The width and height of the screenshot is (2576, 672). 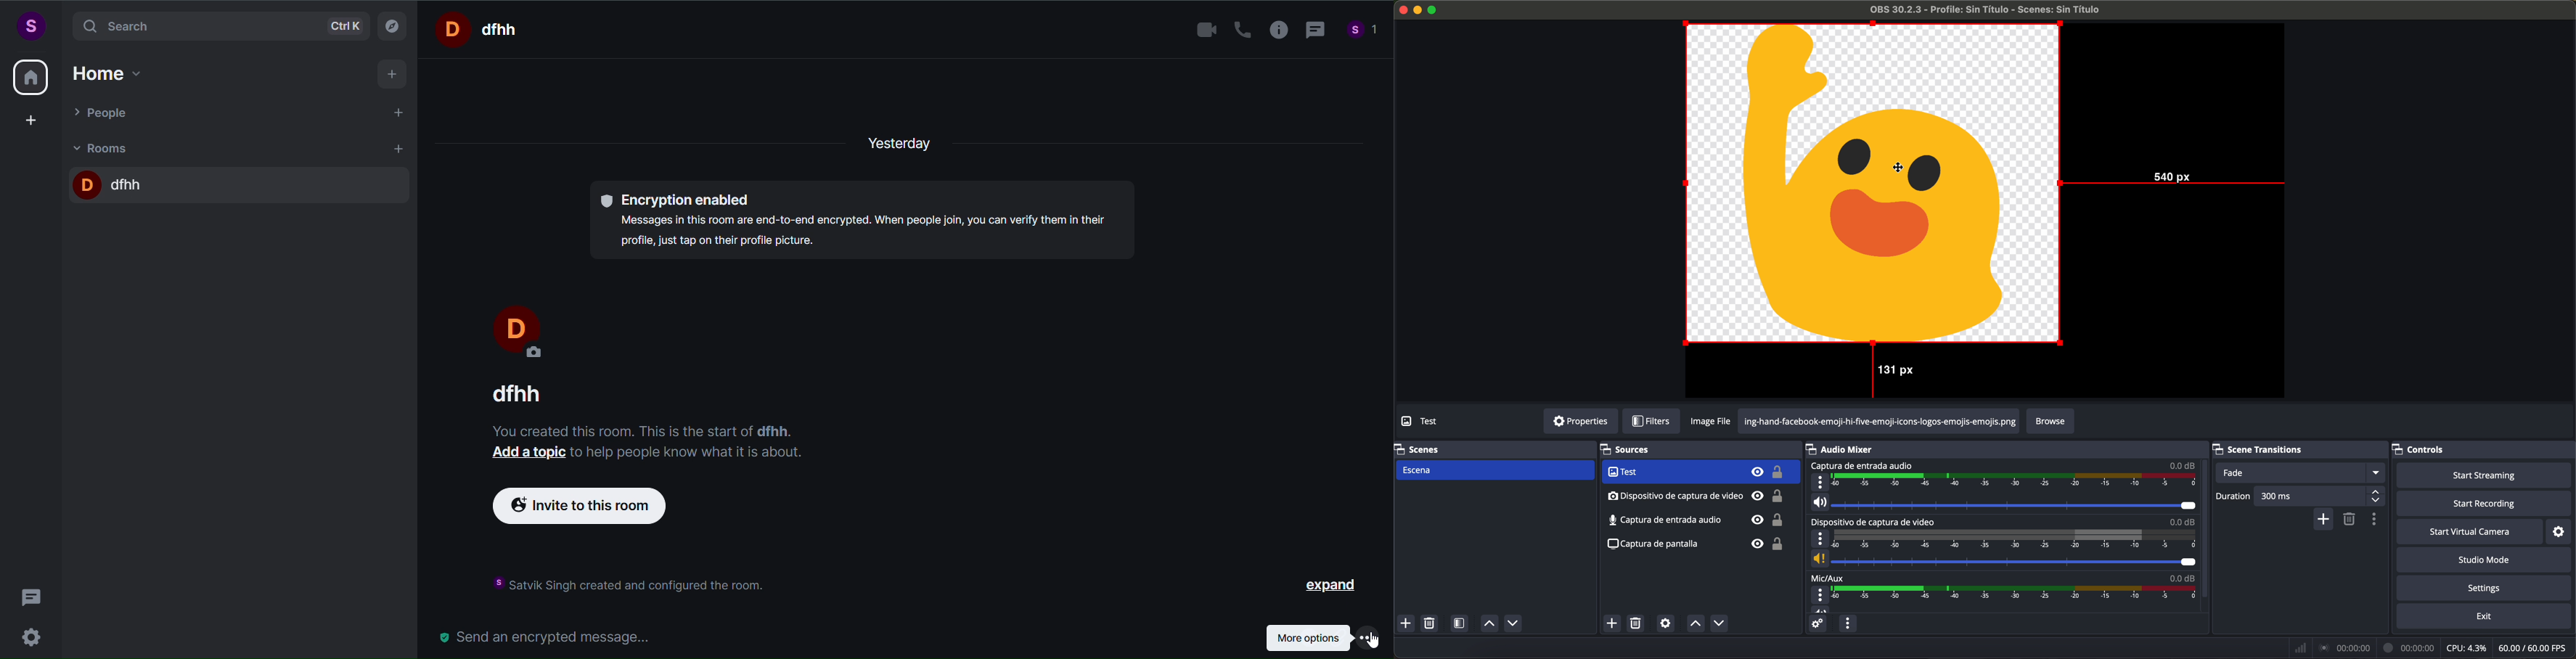 I want to click on invite to this room, so click(x=592, y=511).